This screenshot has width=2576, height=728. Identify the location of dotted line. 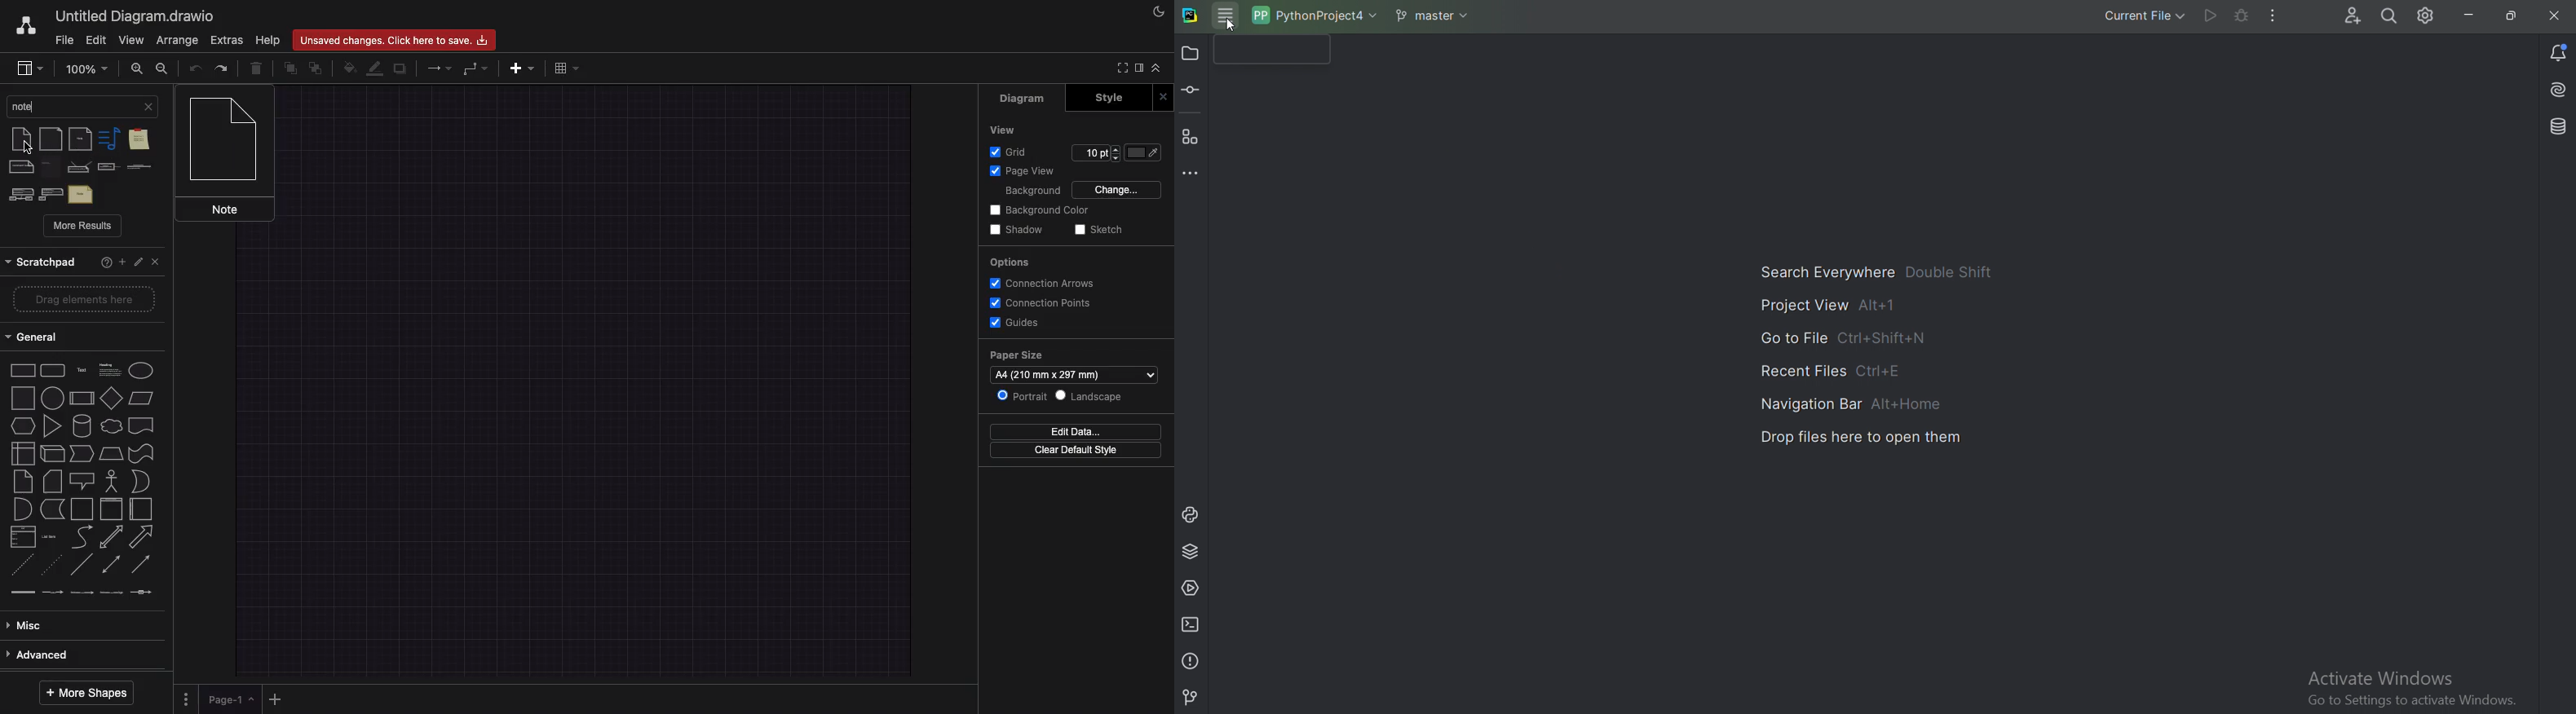
(52, 567).